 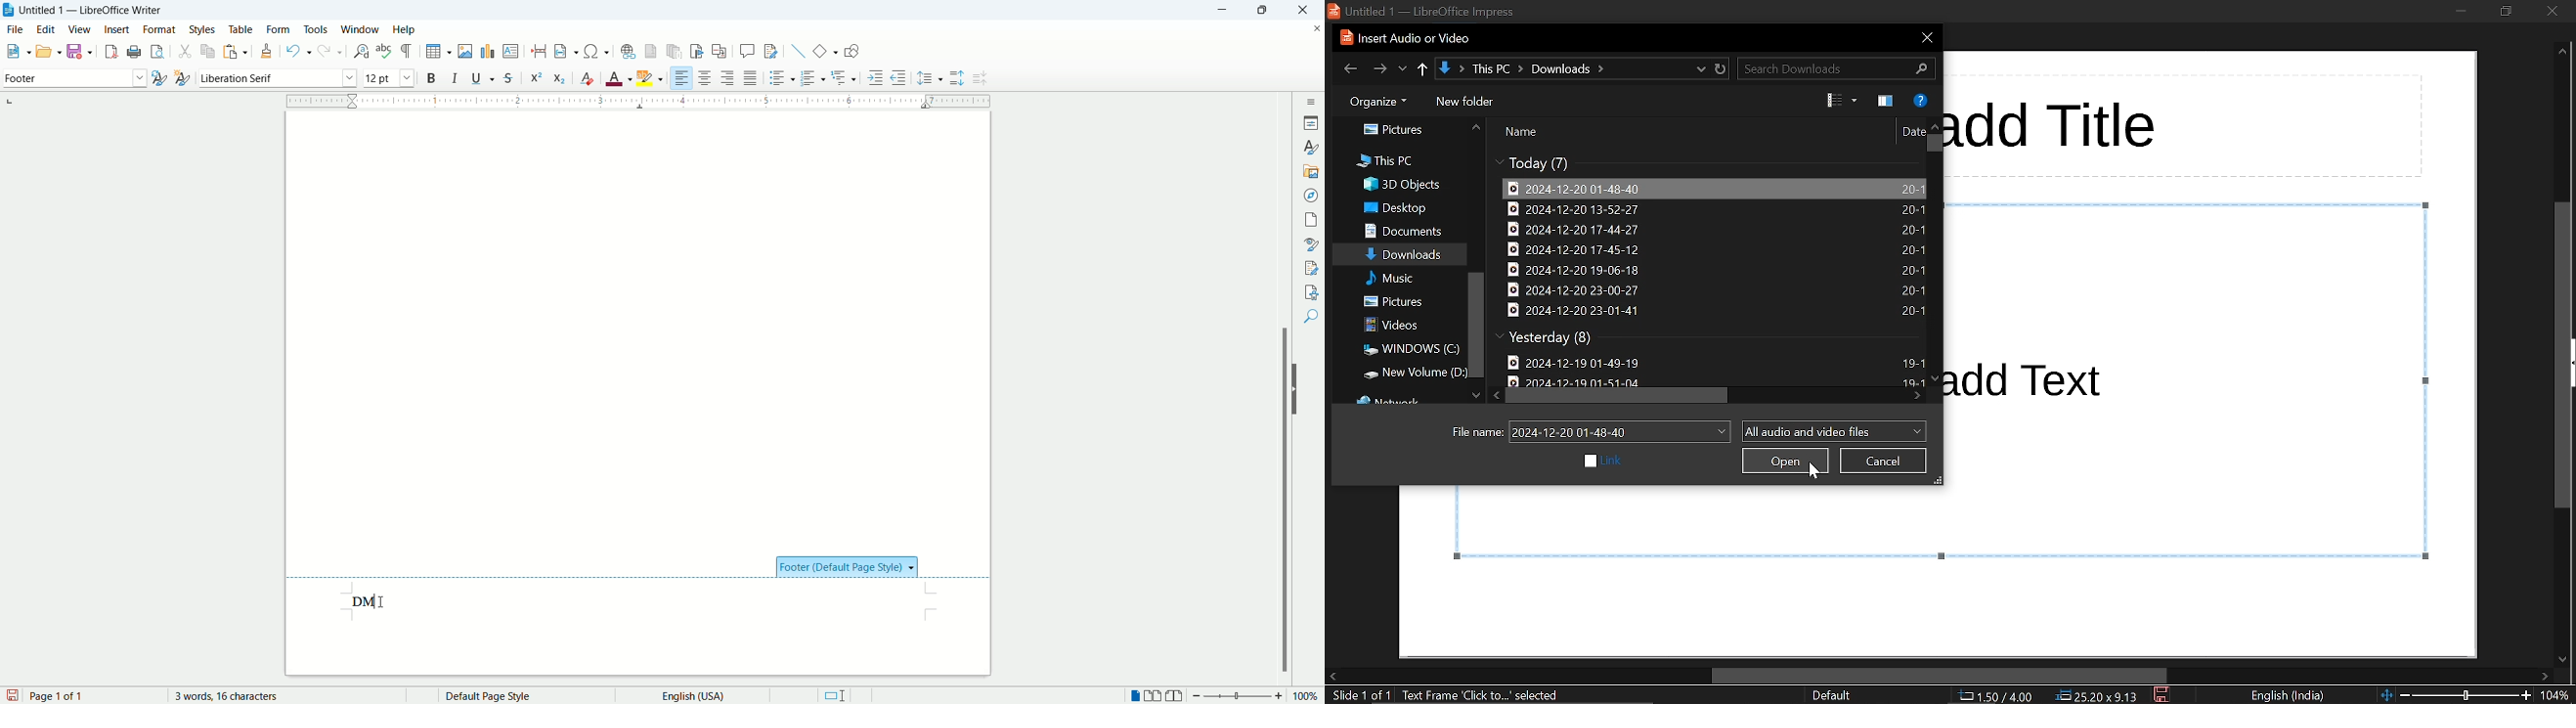 What do you see at coordinates (1712, 187) in the screenshot?
I see `file titled "2024-12-20 01-43-40"` at bounding box center [1712, 187].